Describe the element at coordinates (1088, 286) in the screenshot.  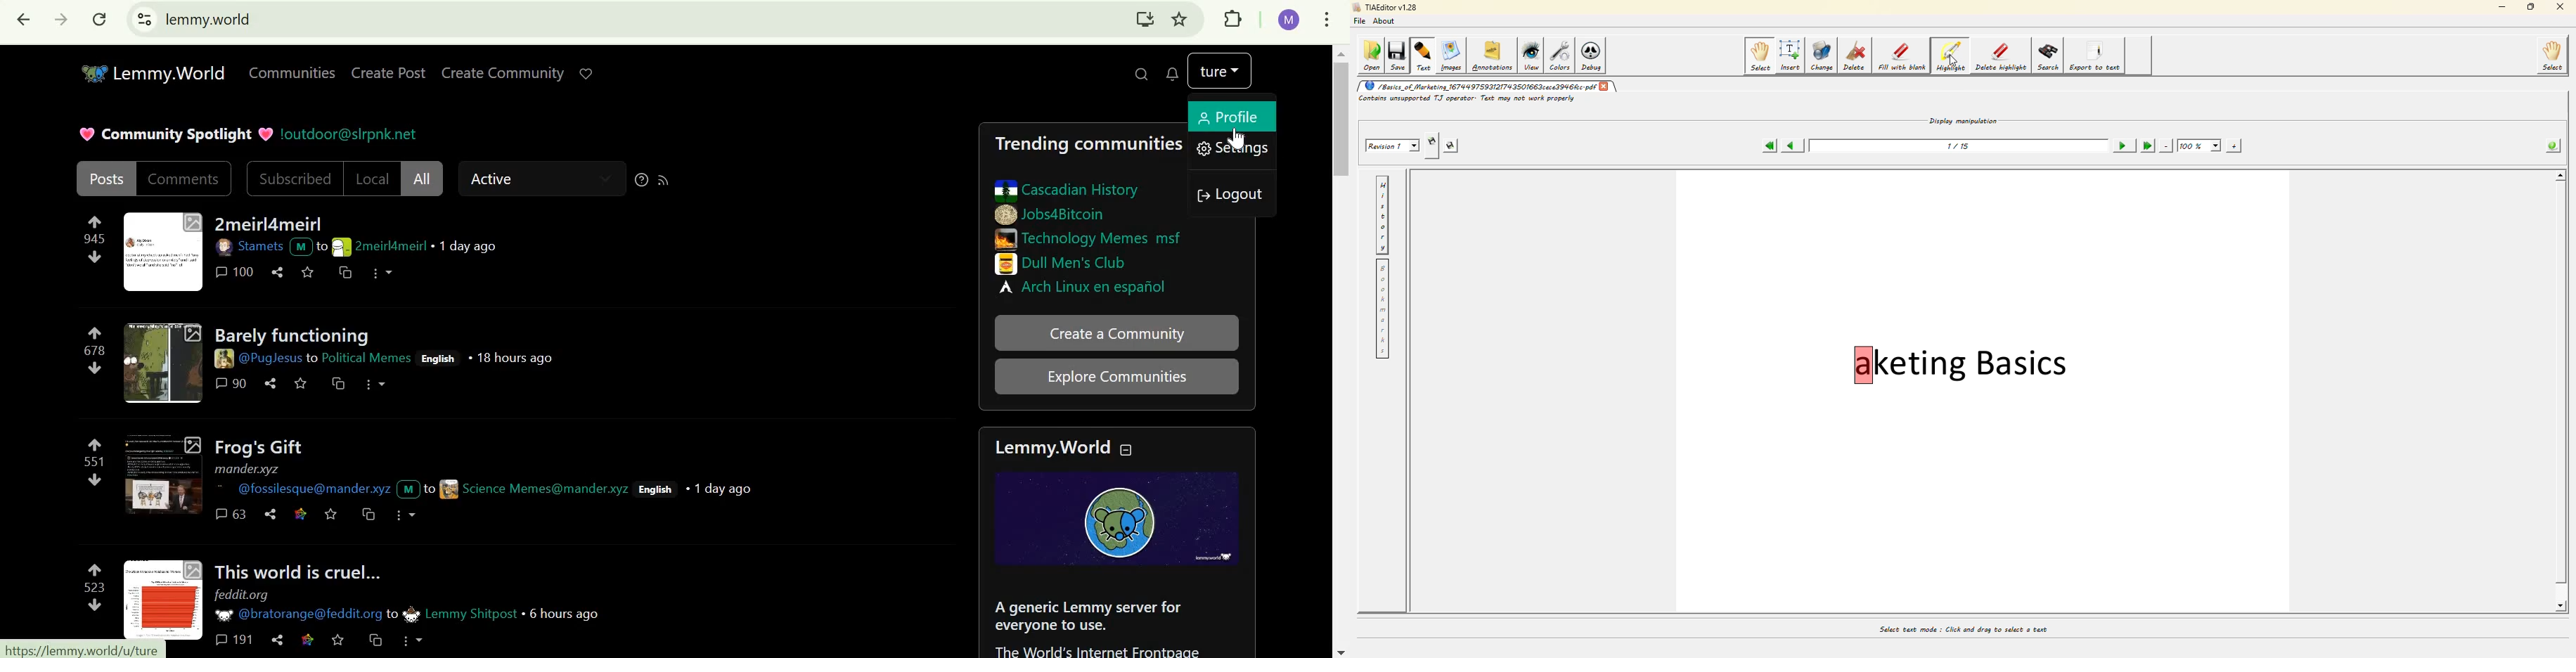
I see `Arch Linux en espanol` at that location.